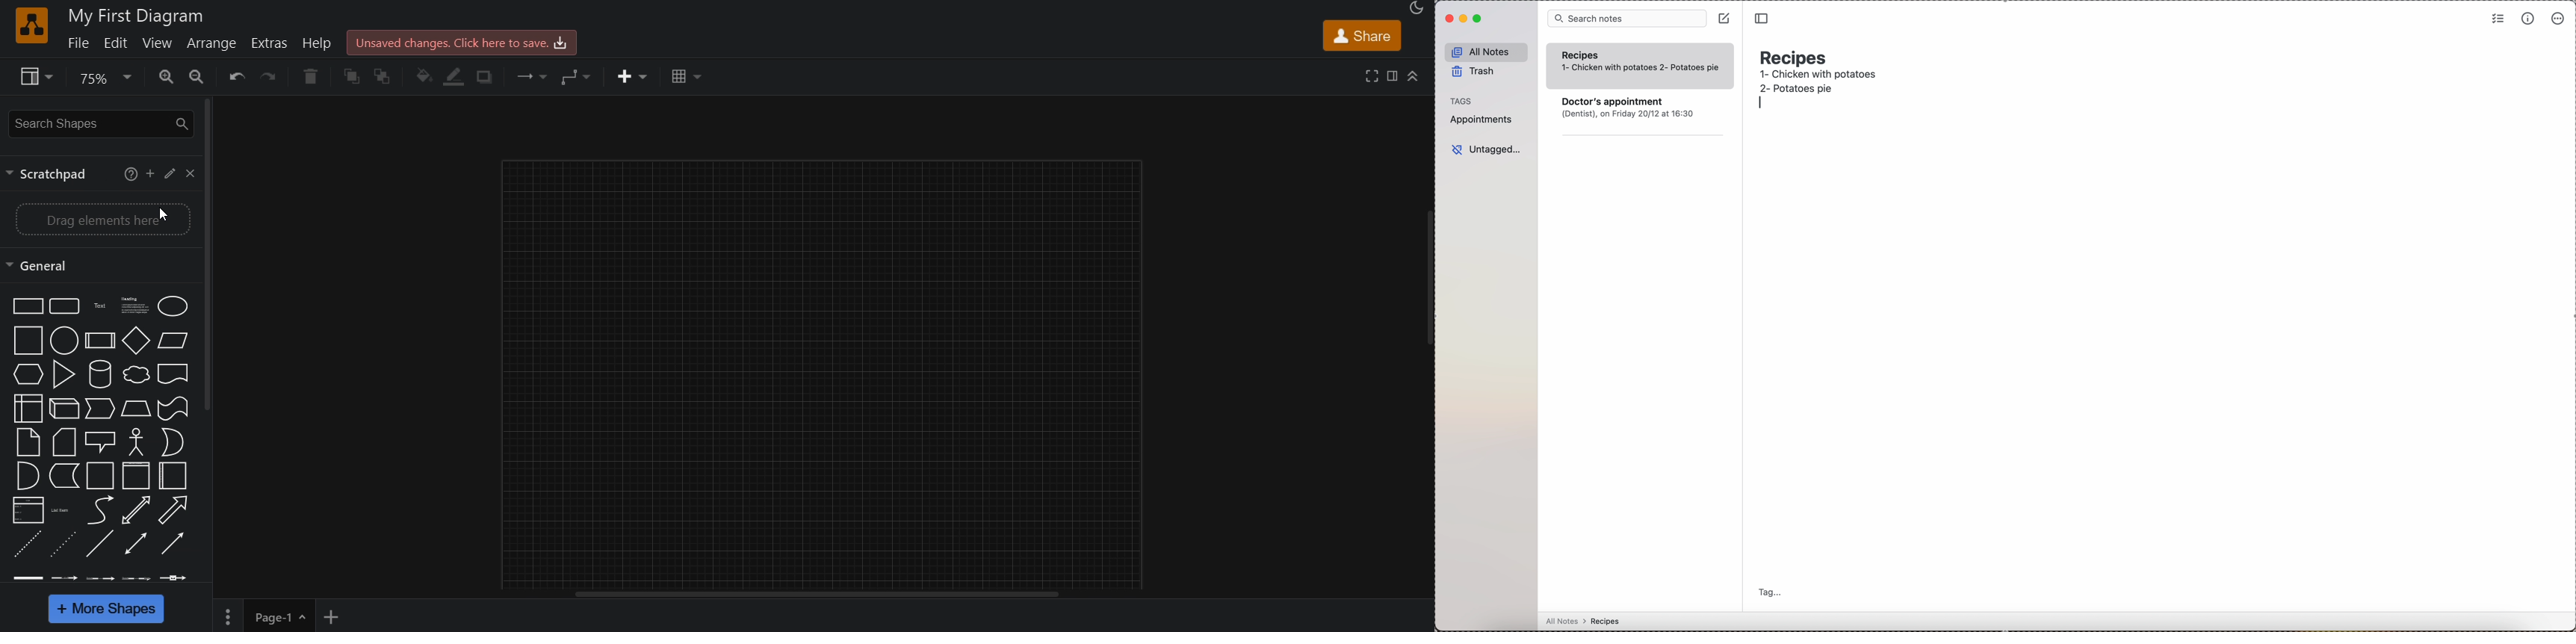 Image resolution: width=2576 pixels, height=644 pixels. What do you see at coordinates (45, 176) in the screenshot?
I see `scratchpad` at bounding box center [45, 176].